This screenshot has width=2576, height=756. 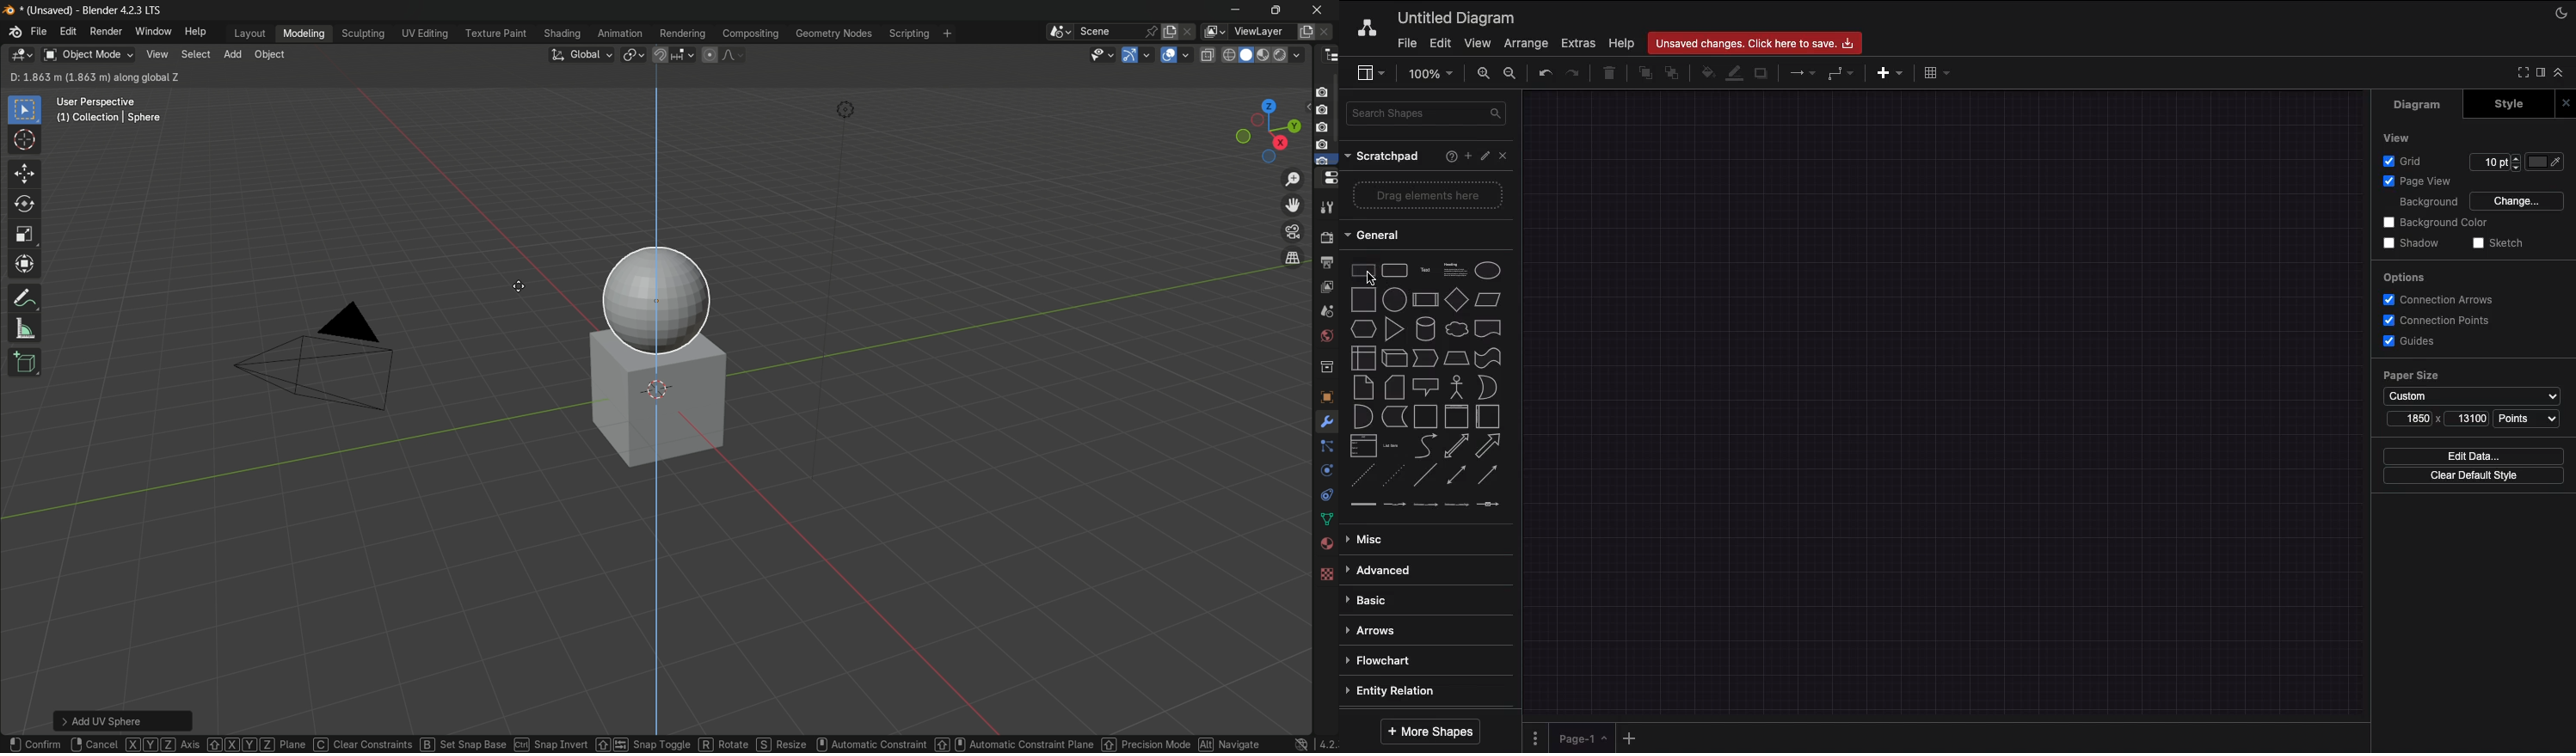 What do you see at coordinates (195, 53) in the screenshot?
I see `select` at bounding box center [195, 53].